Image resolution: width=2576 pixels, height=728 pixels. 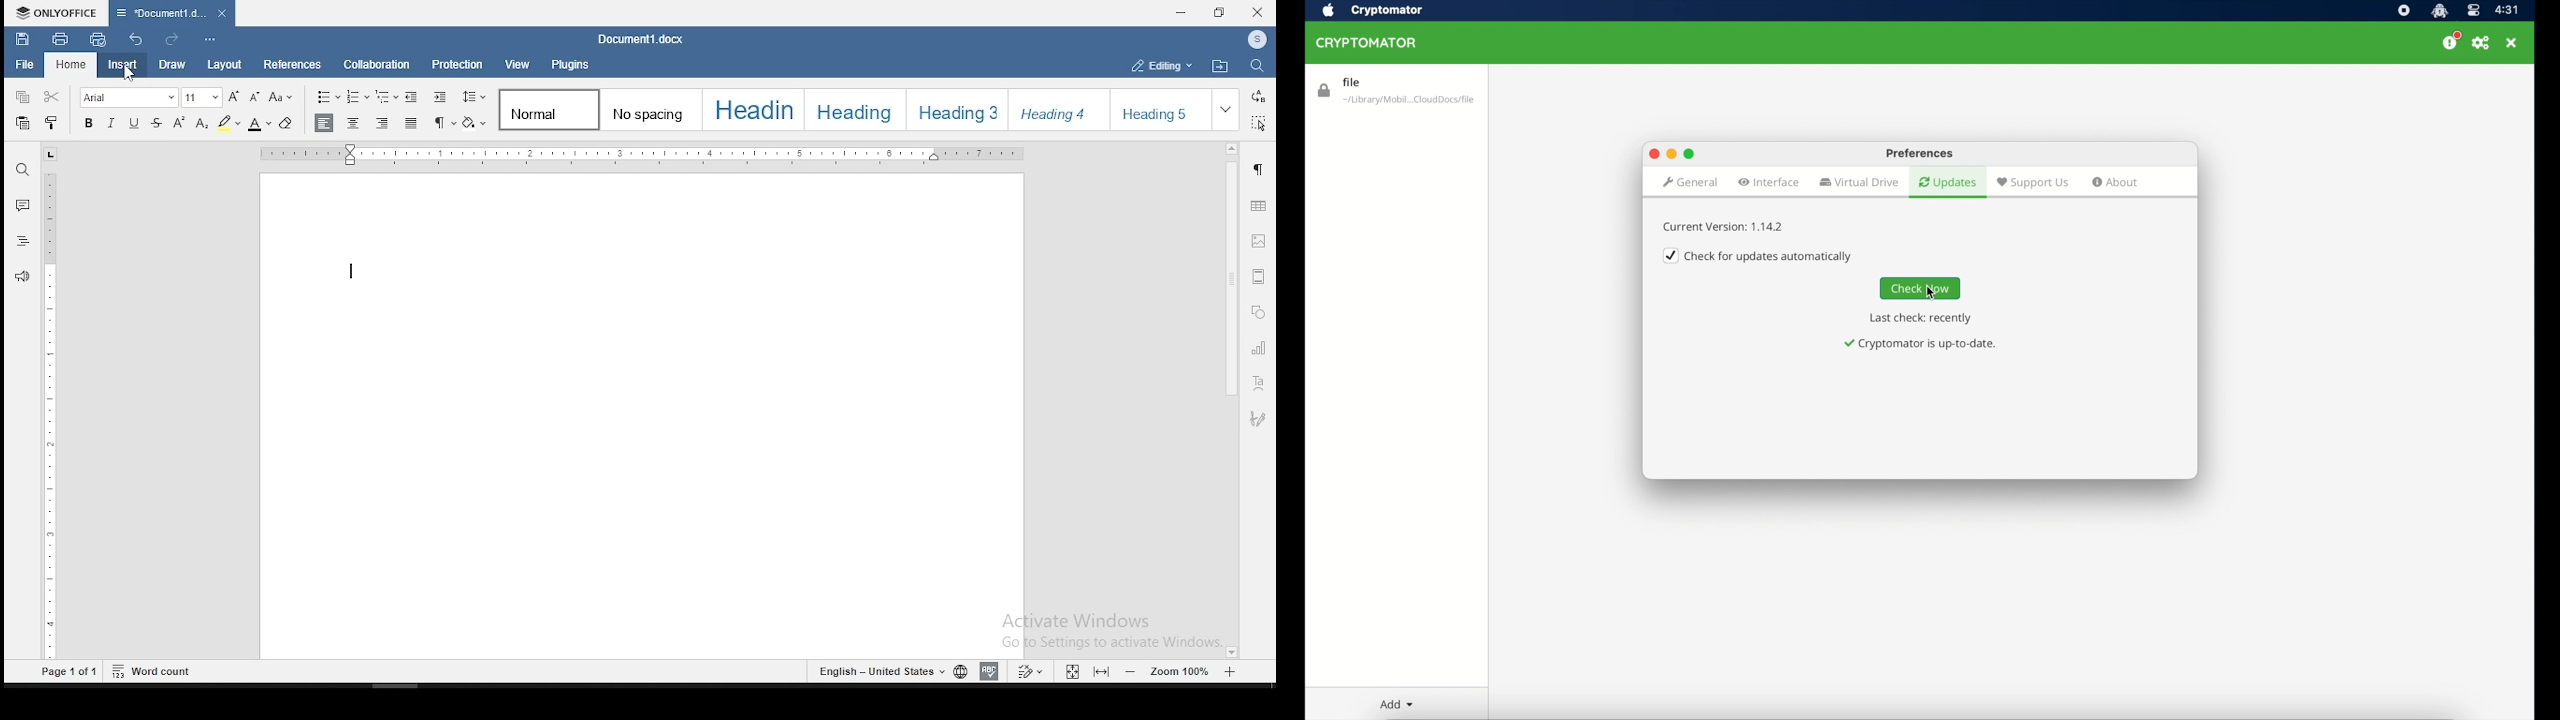 I want to click on numbered list, so click(x=360, y=96).